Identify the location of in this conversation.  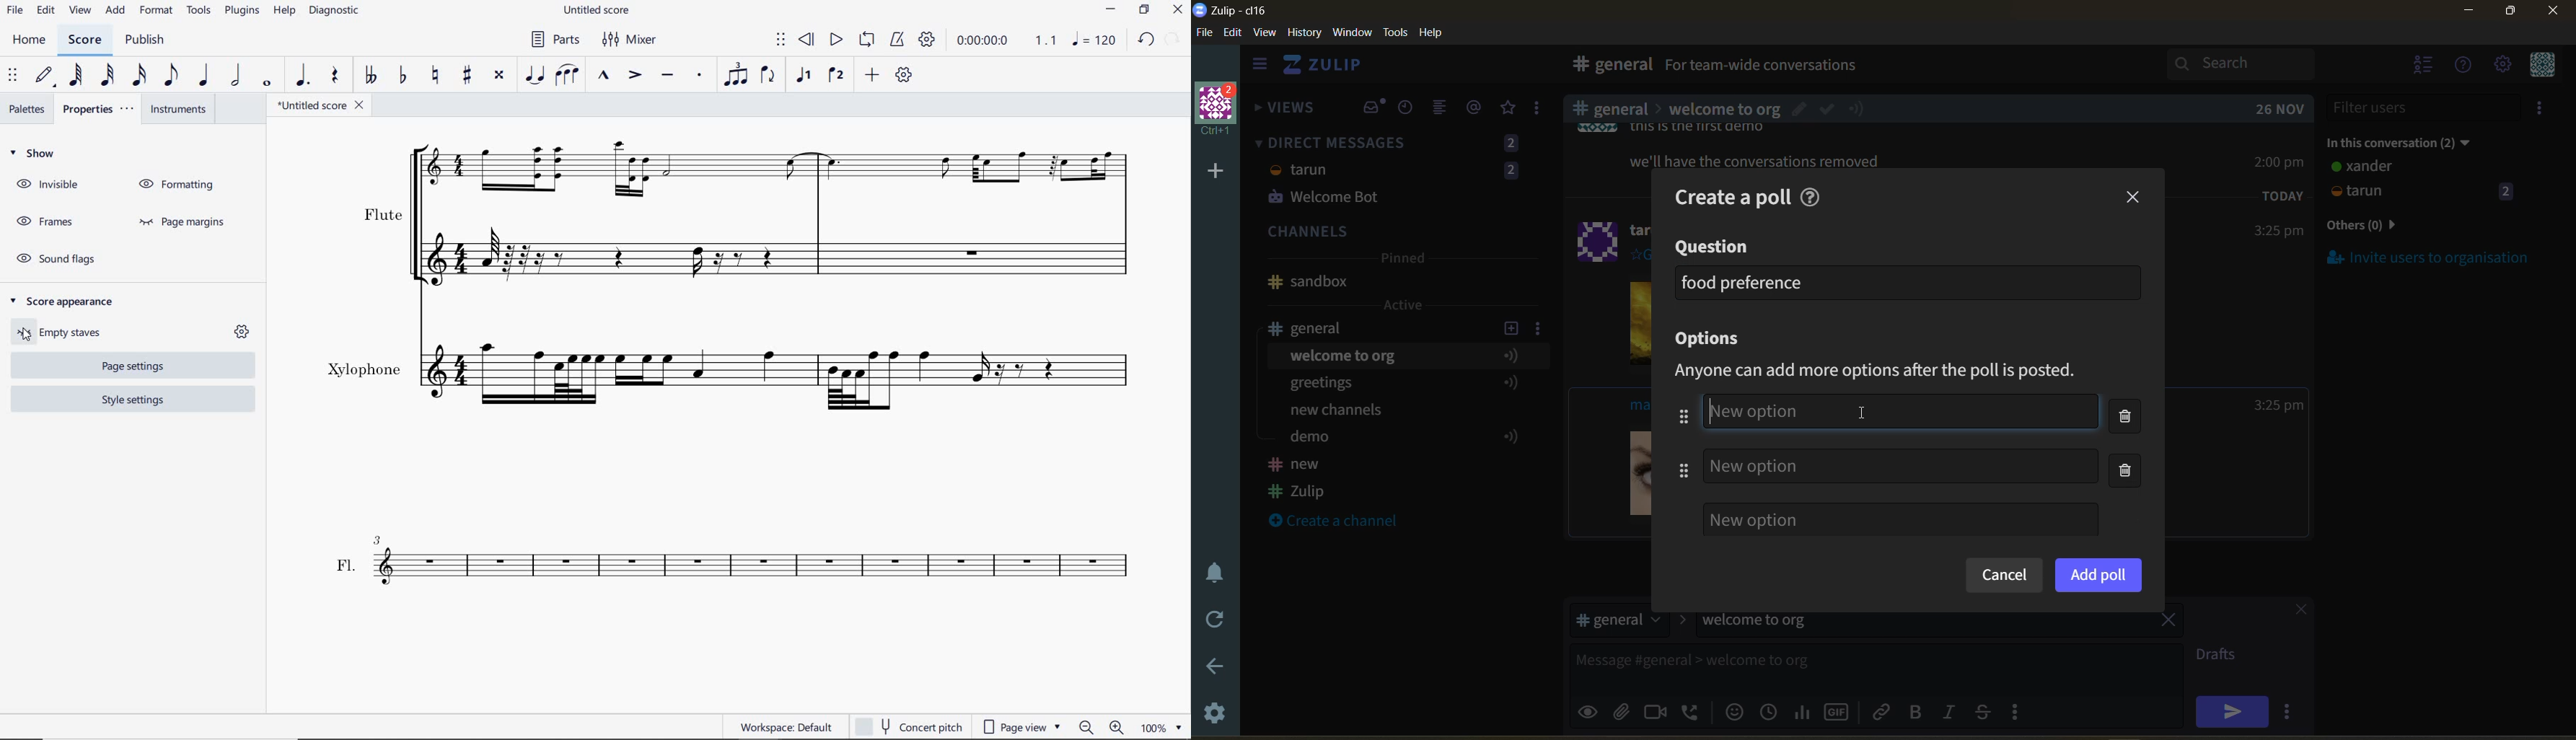
(2414, 140).